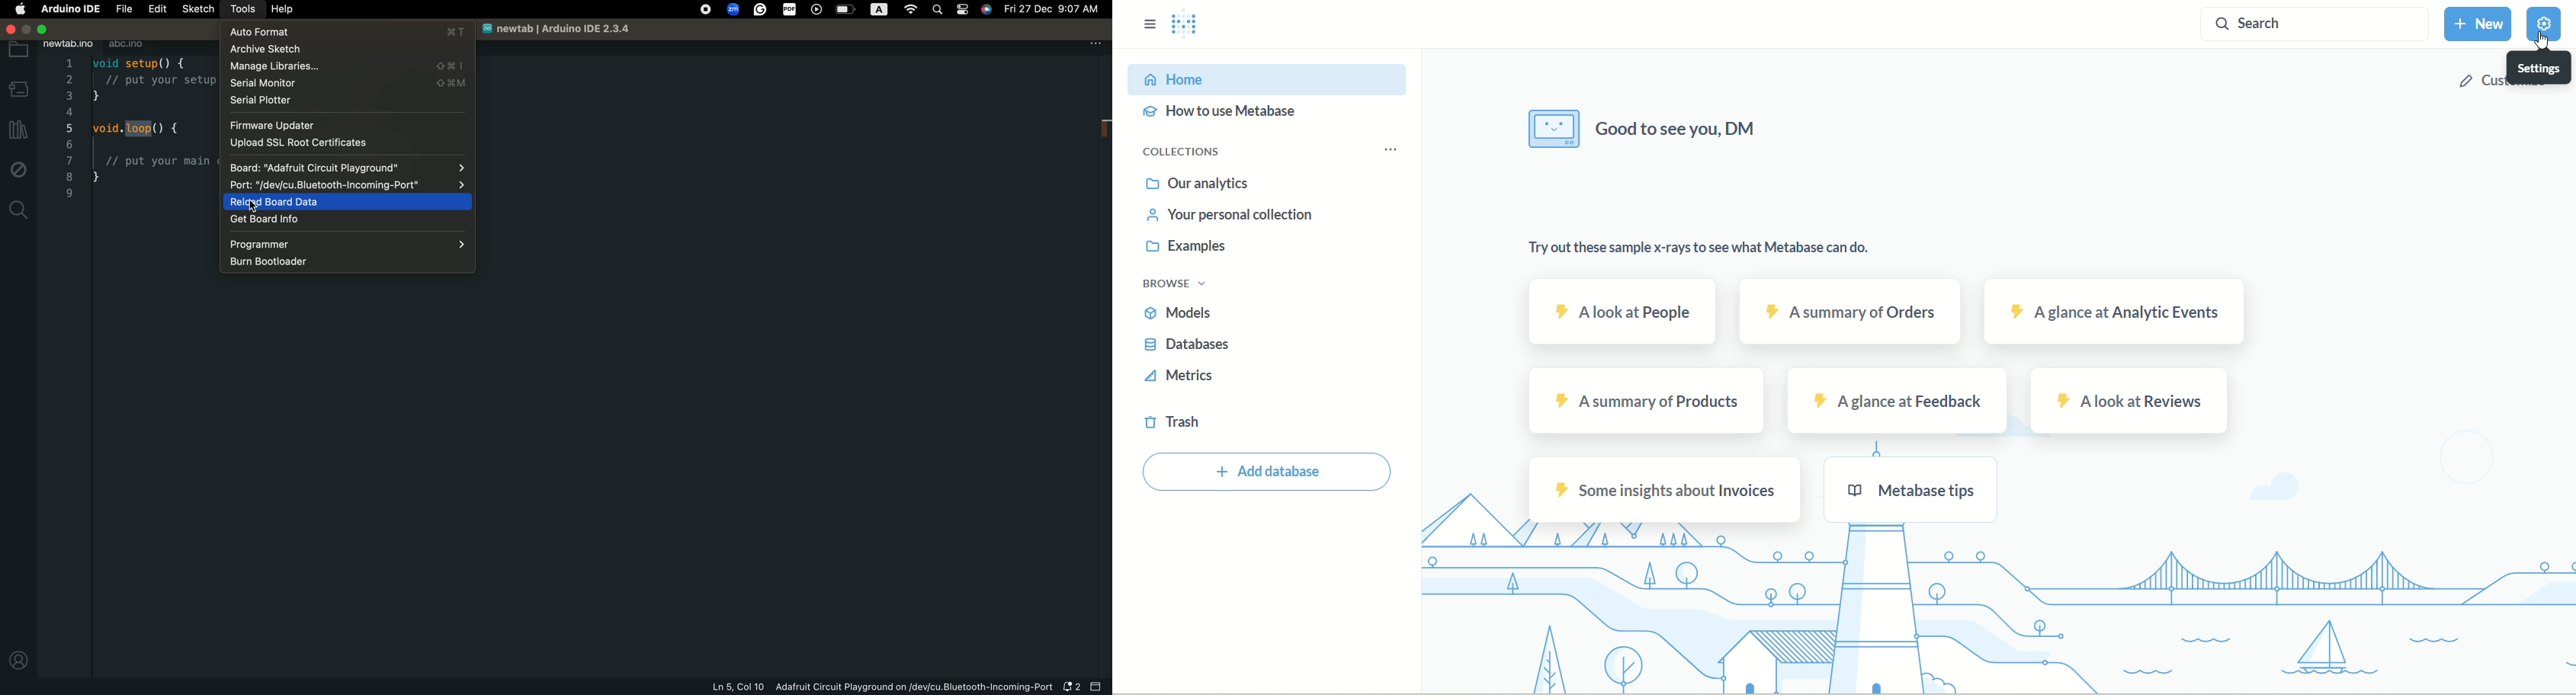 The width and height of the screenshot is (2576, 700). I want to click on library manager, so click(18, 129).